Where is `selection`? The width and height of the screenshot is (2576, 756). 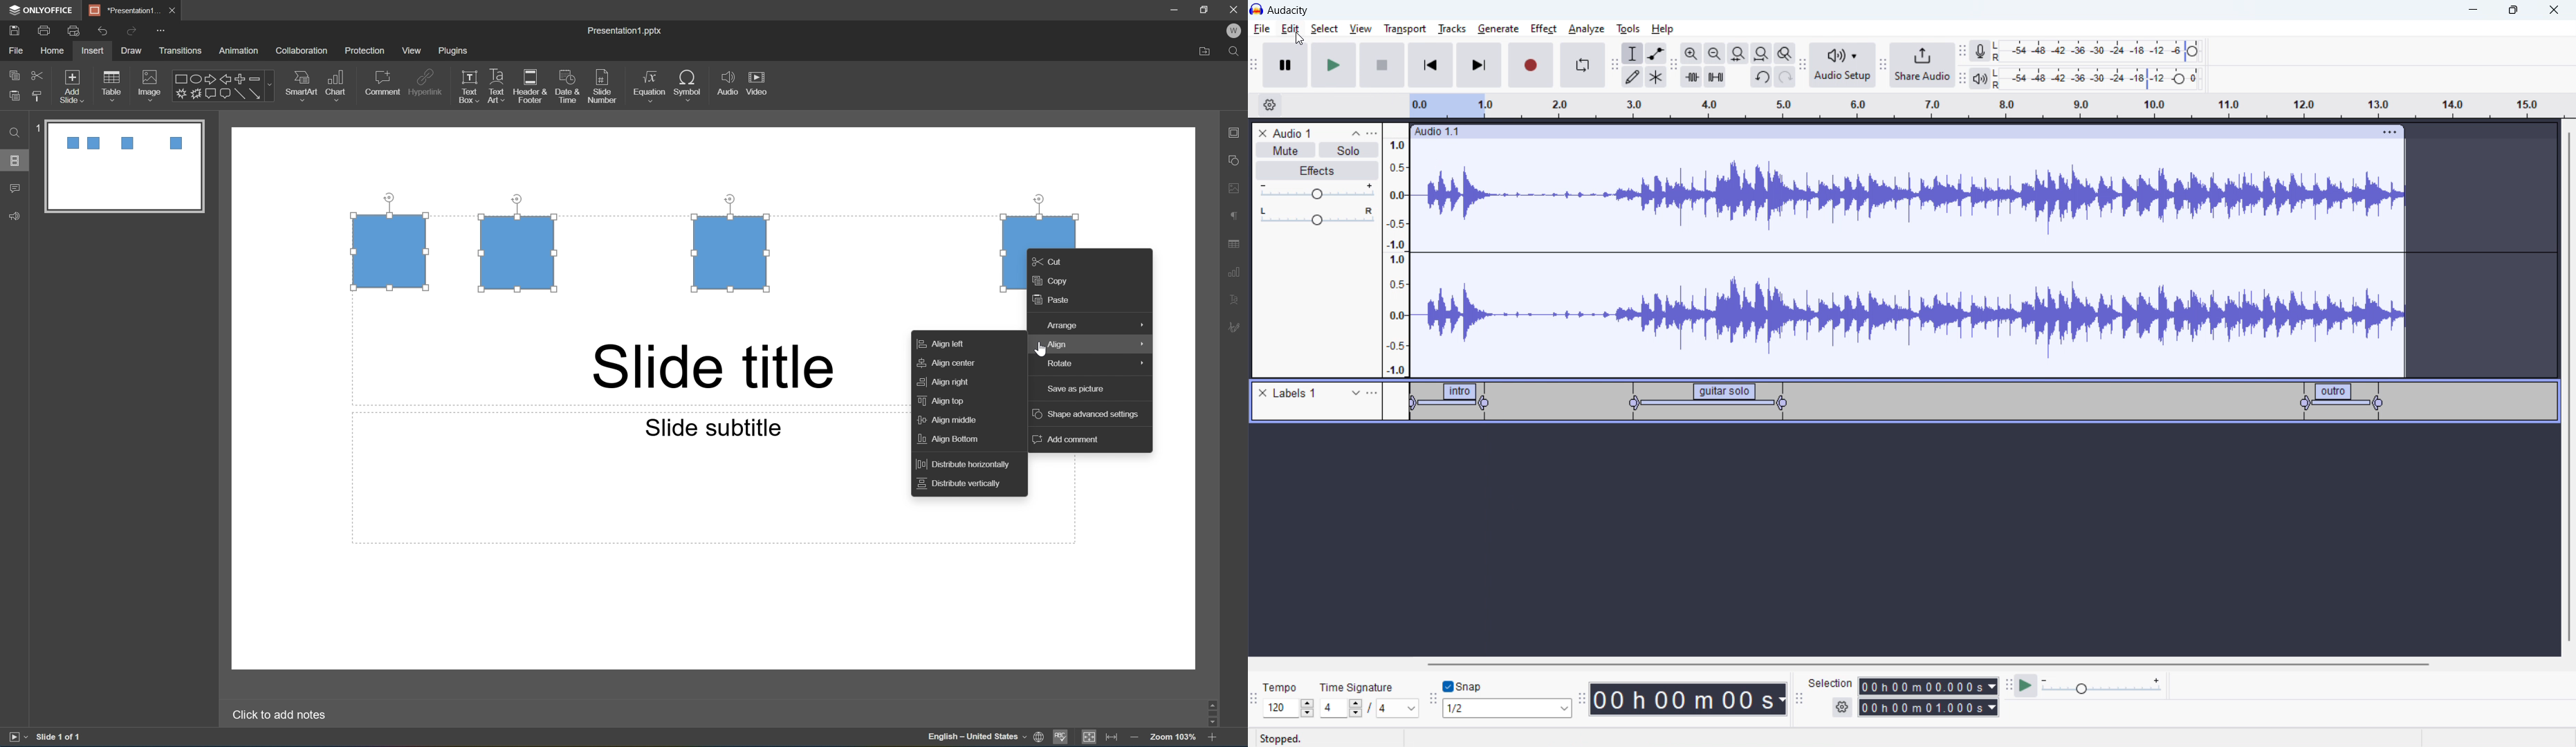
selection is located at coordinates (1830, 683).